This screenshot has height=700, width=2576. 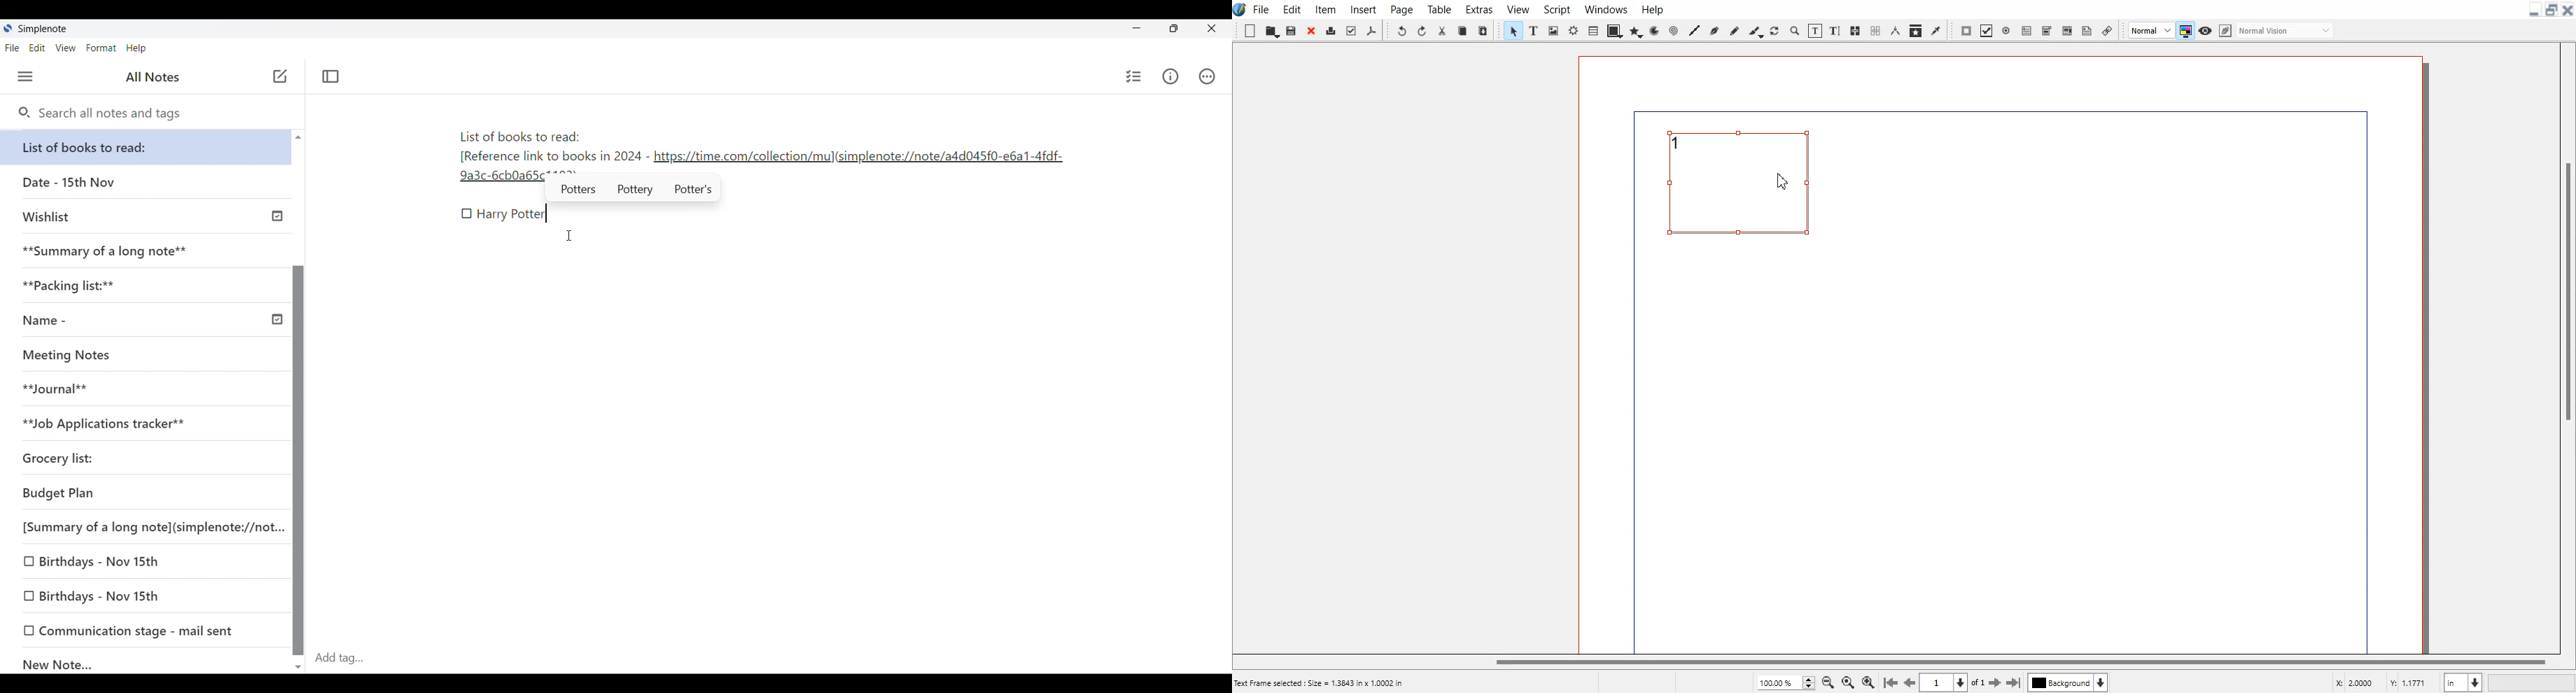 I want to click on Edit Text, so click(x=1836, y=31).